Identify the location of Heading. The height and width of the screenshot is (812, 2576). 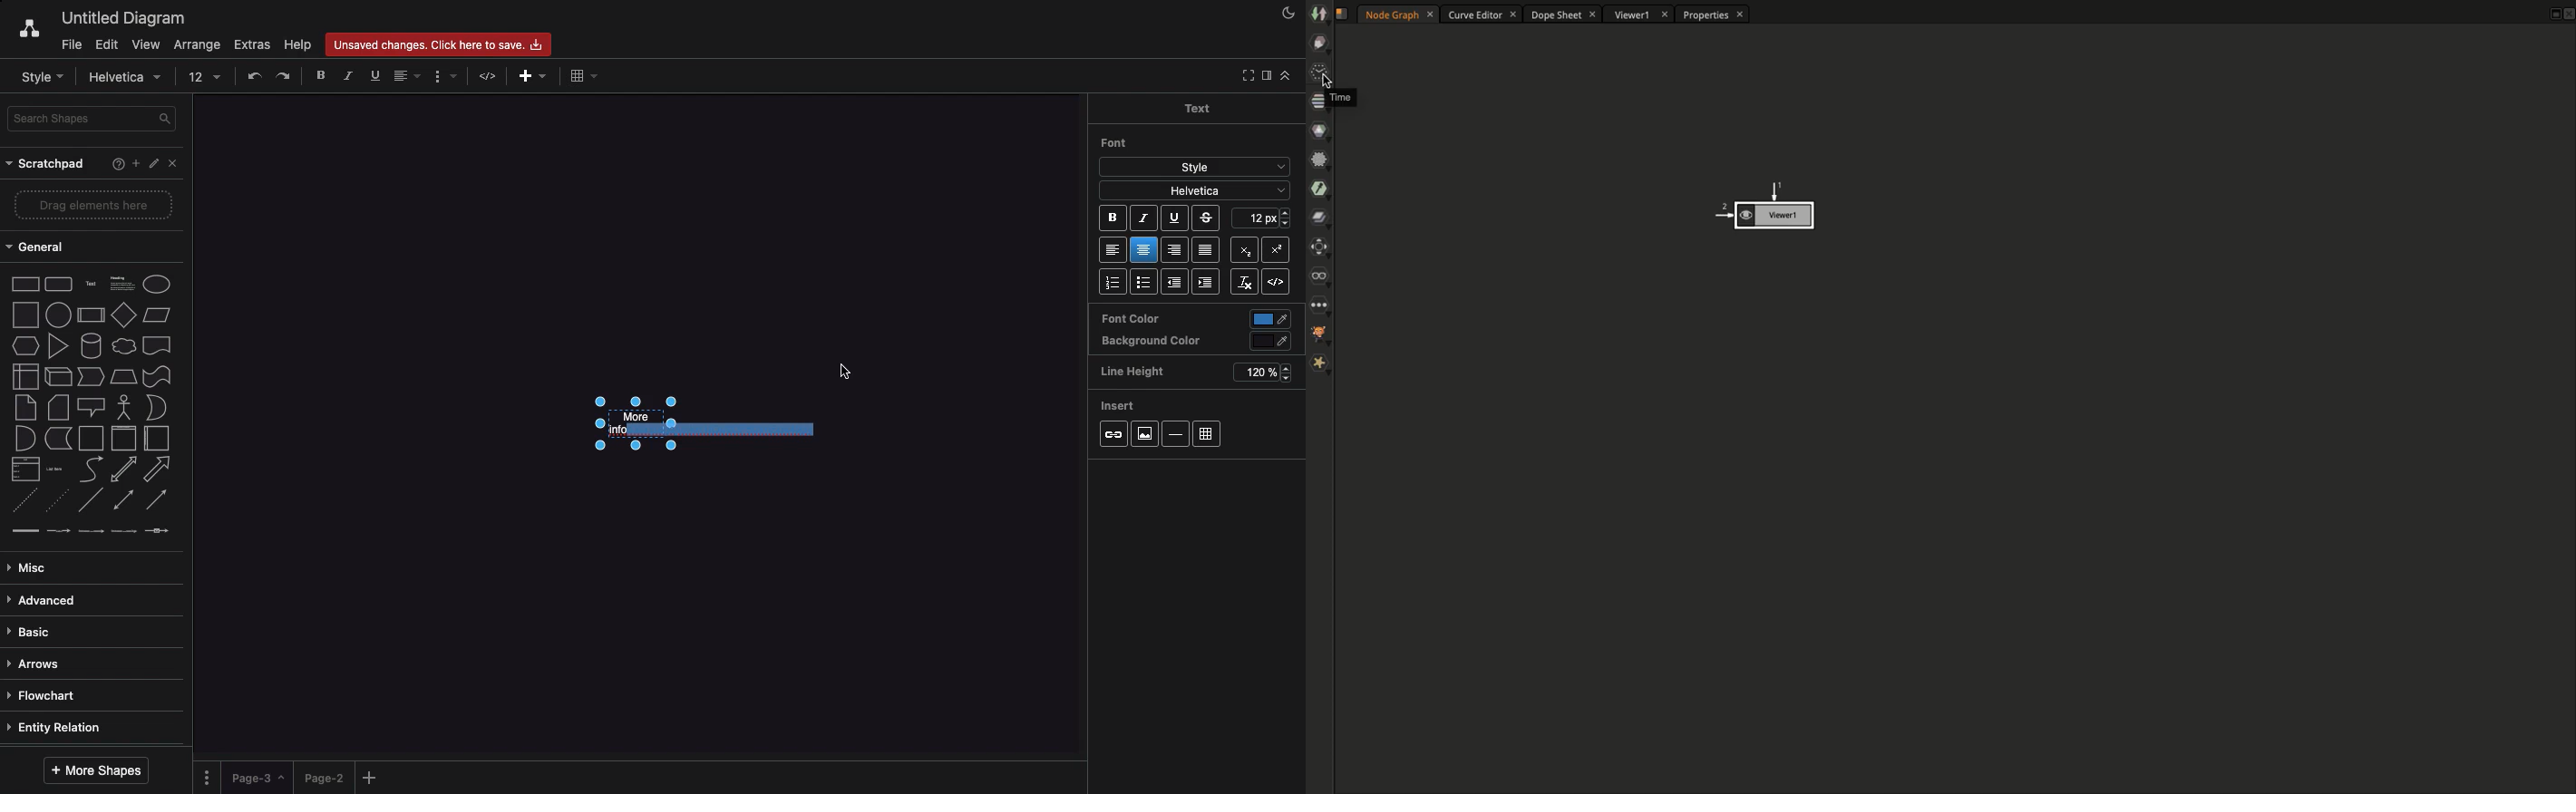
(124, 282).